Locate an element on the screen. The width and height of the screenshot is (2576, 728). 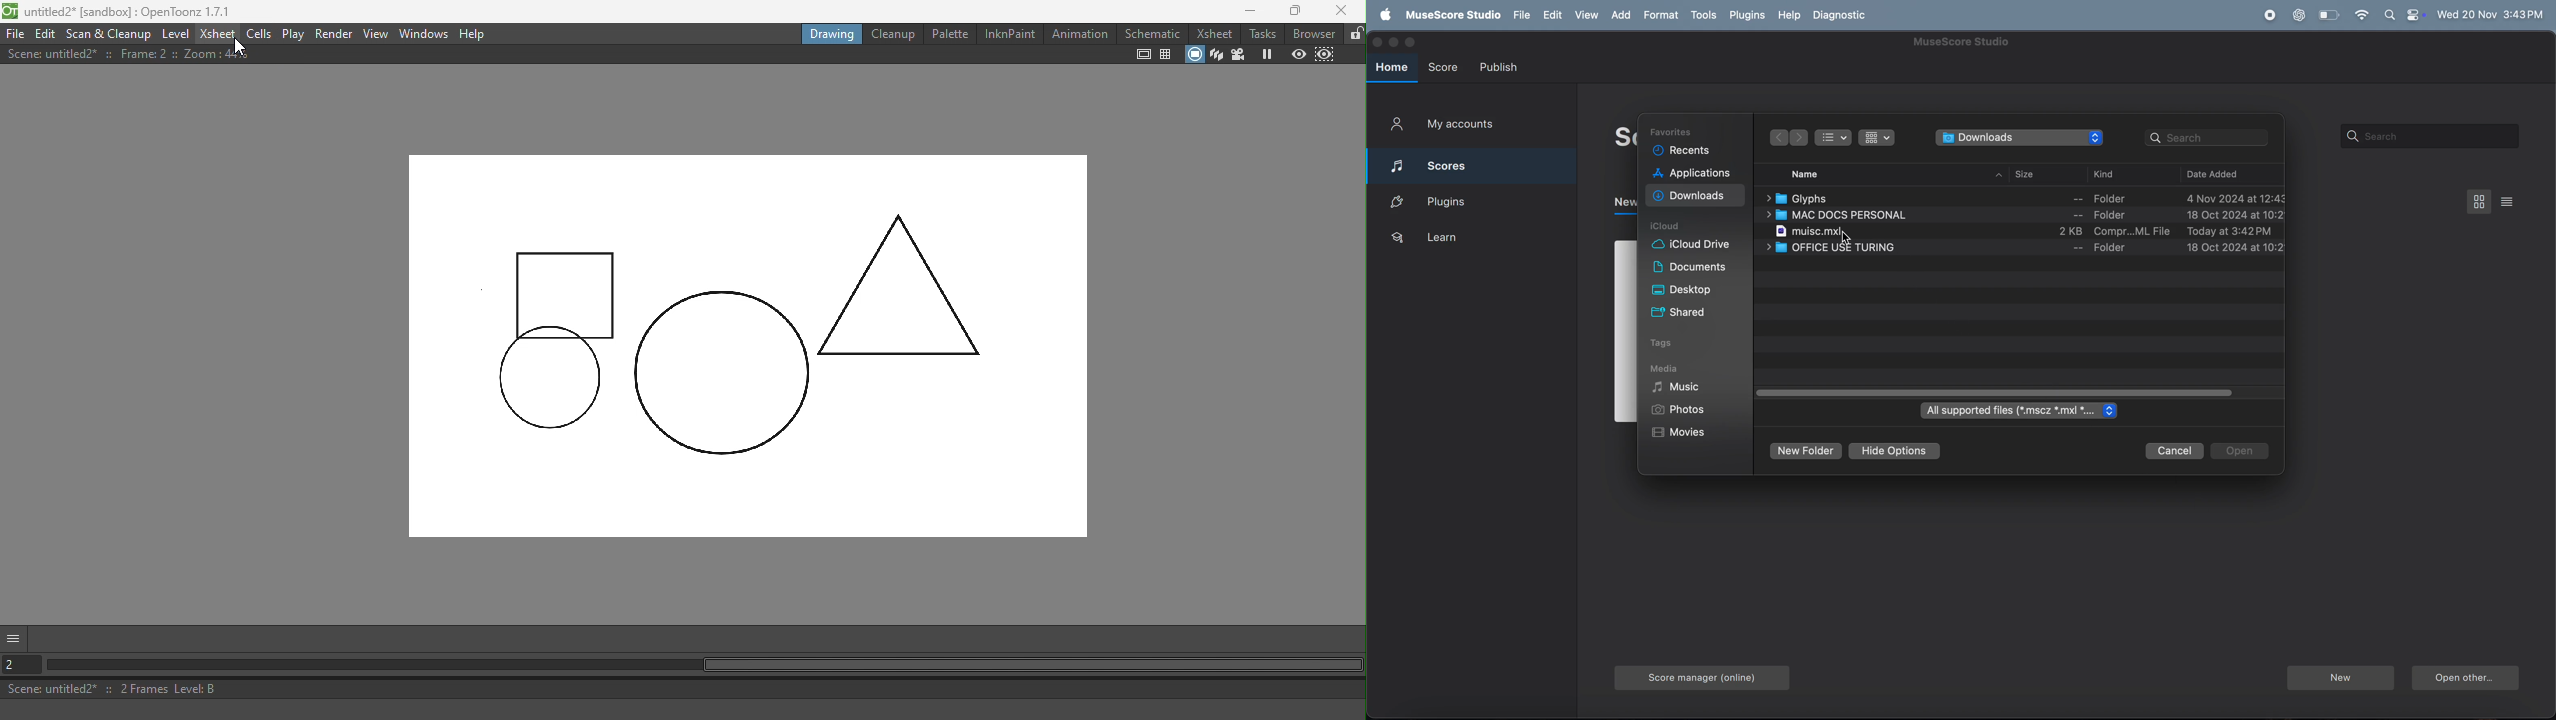
time and date is located at coordinates (2491, 14).